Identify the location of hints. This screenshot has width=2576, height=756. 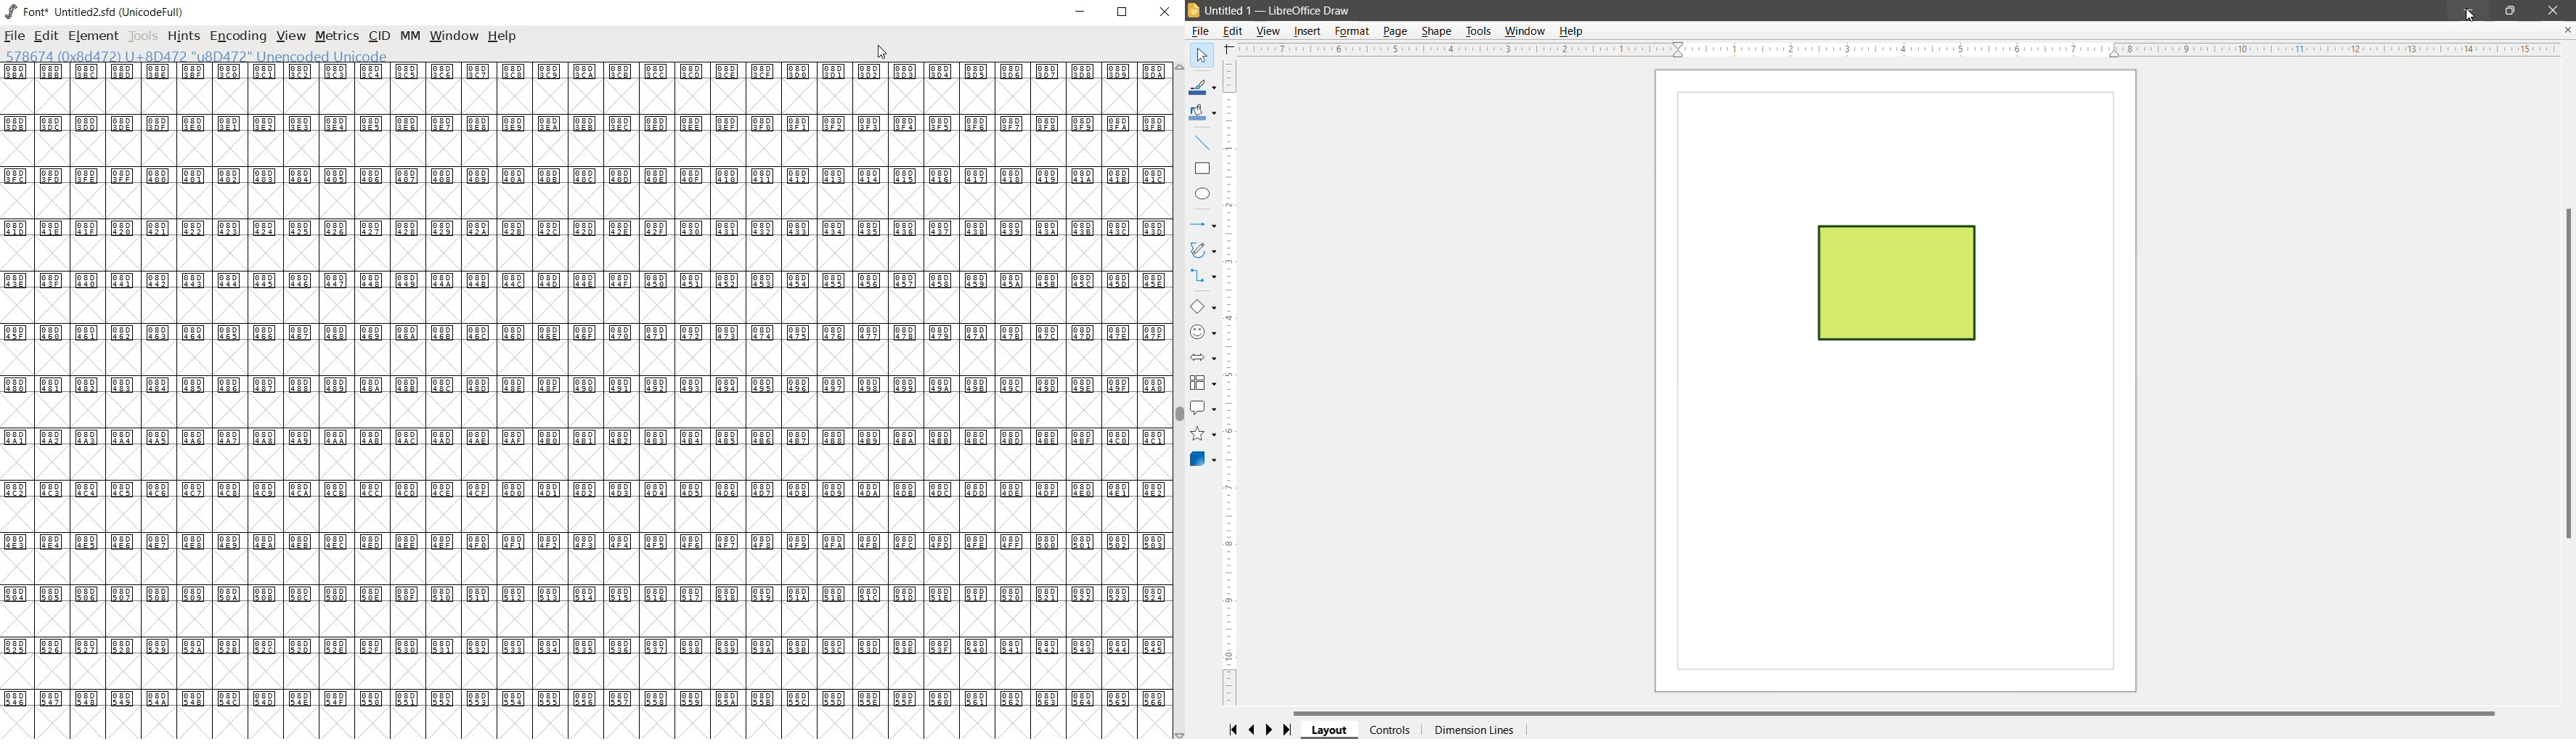
(182, 38).